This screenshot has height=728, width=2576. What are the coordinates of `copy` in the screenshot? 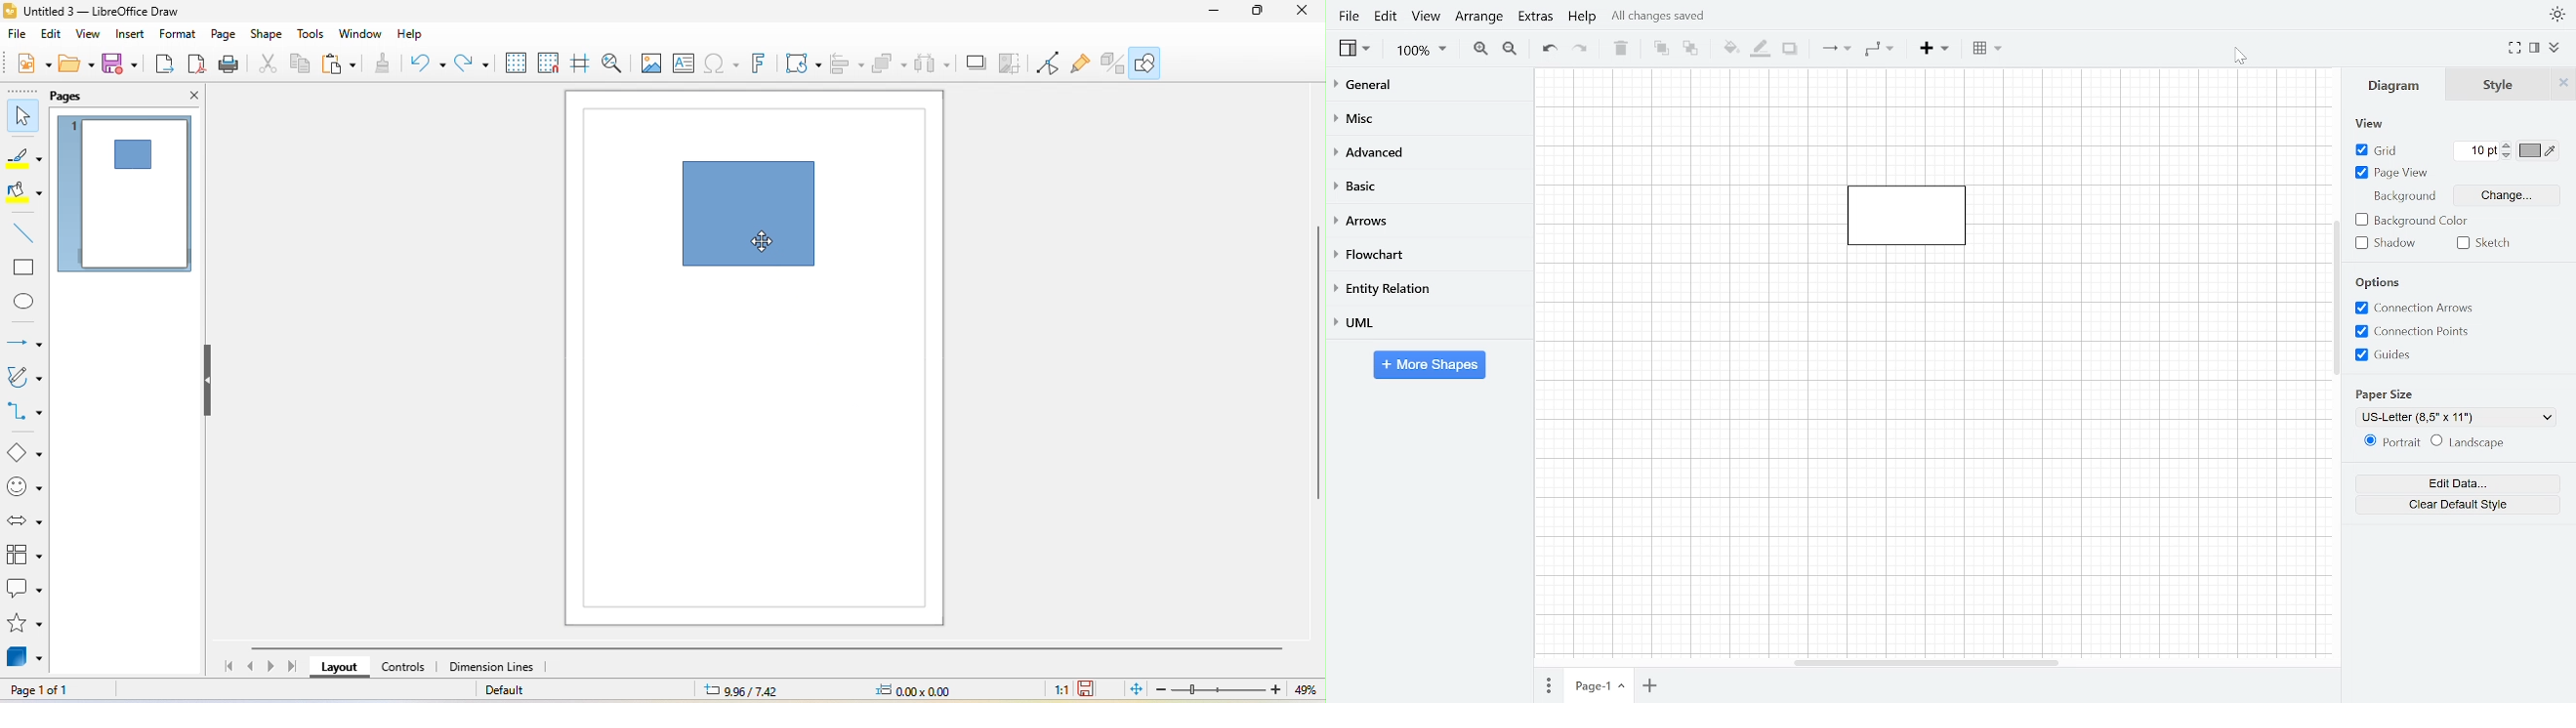 It's located at (301, 65).